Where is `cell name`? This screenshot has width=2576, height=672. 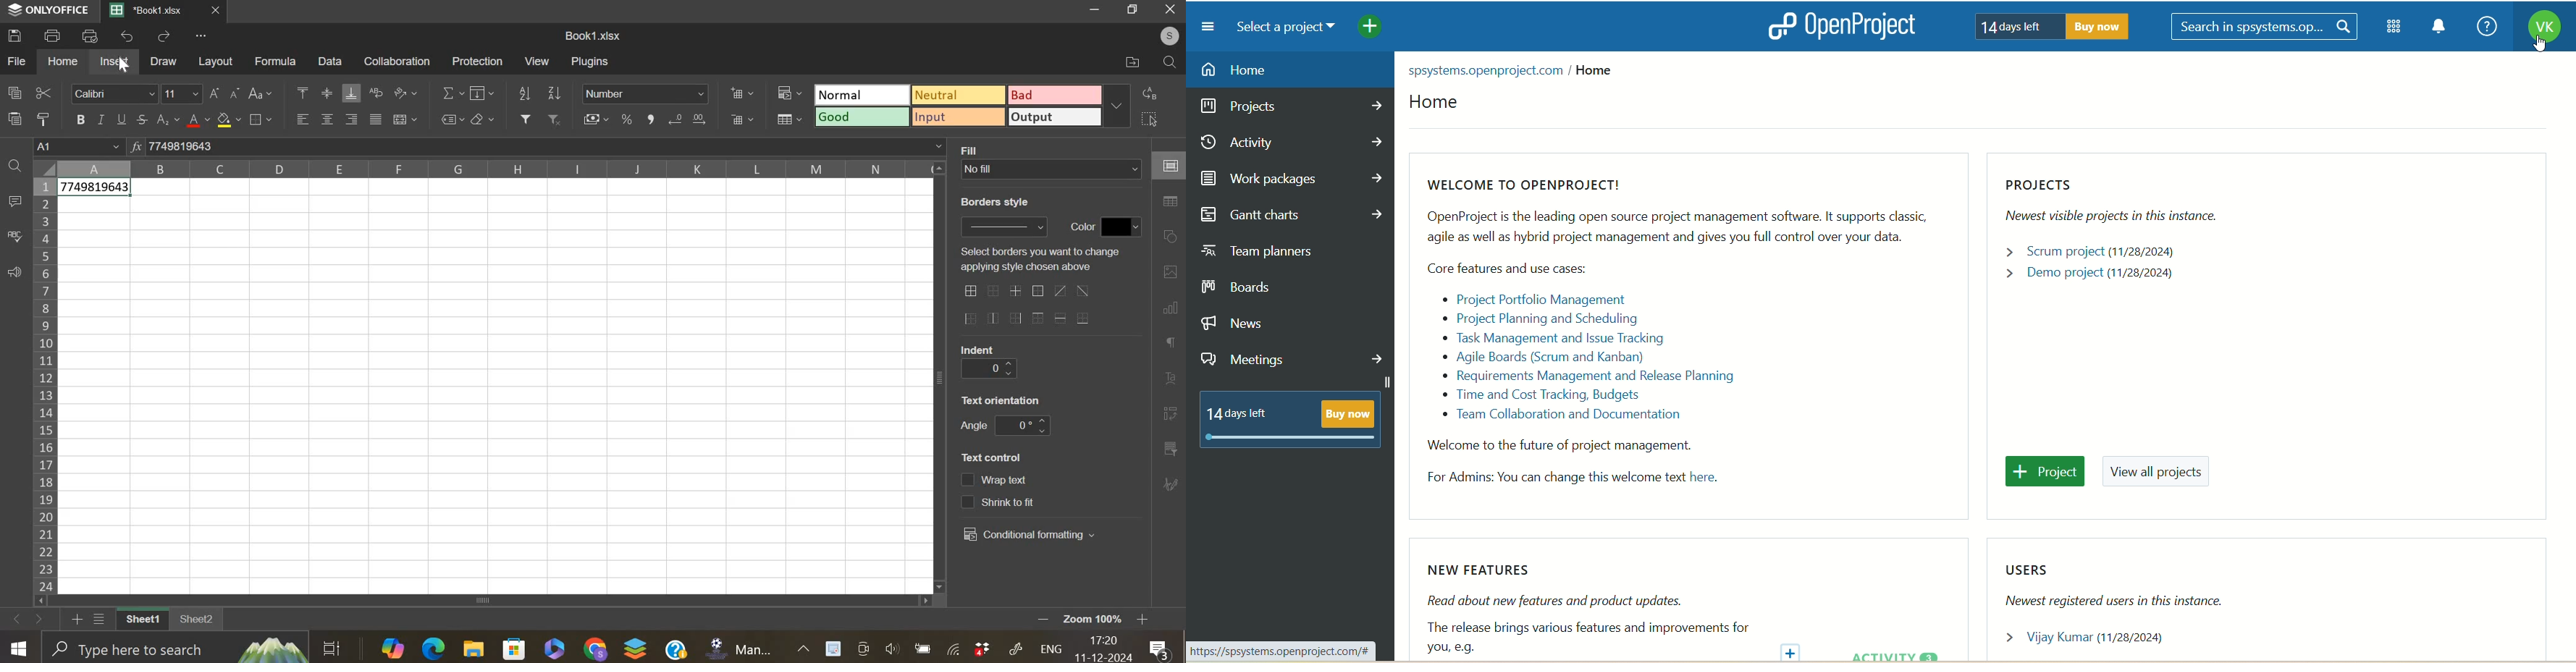 cell name is located at coordinates (80, 148).